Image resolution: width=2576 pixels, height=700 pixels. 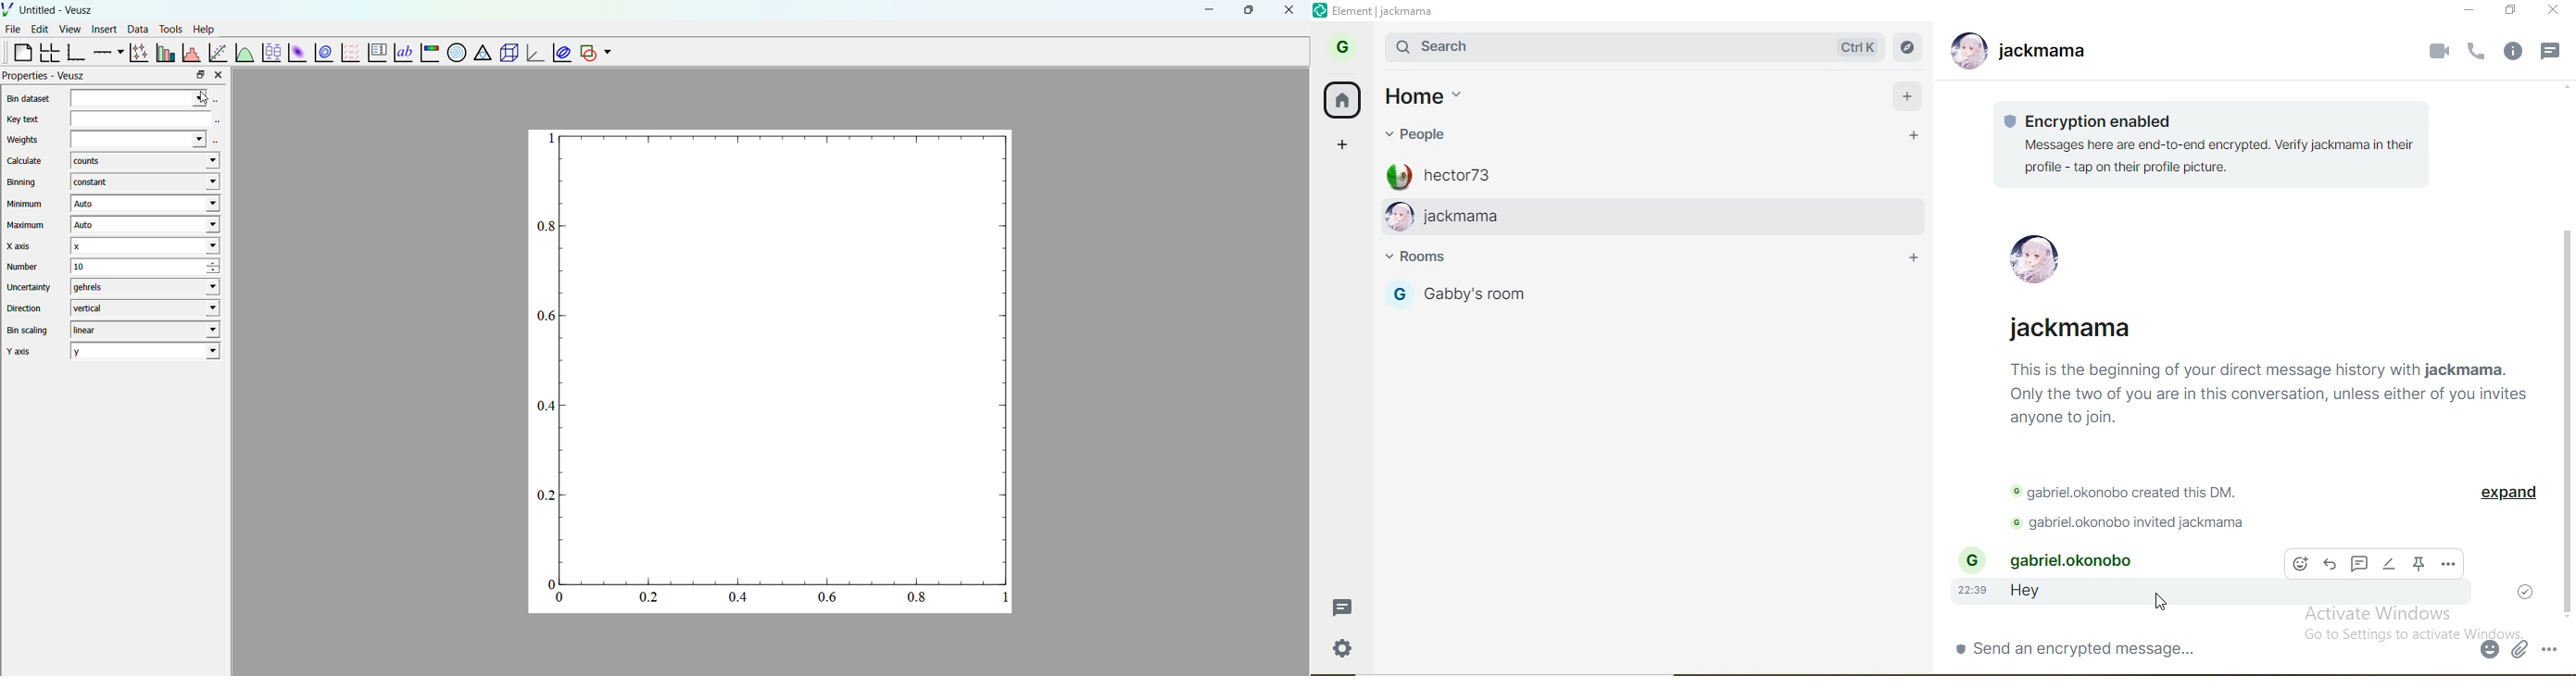 What do you see at coordinates (2044, 53) in the screenshot?
I see `jackmama` at bounding box center [2044, 53].